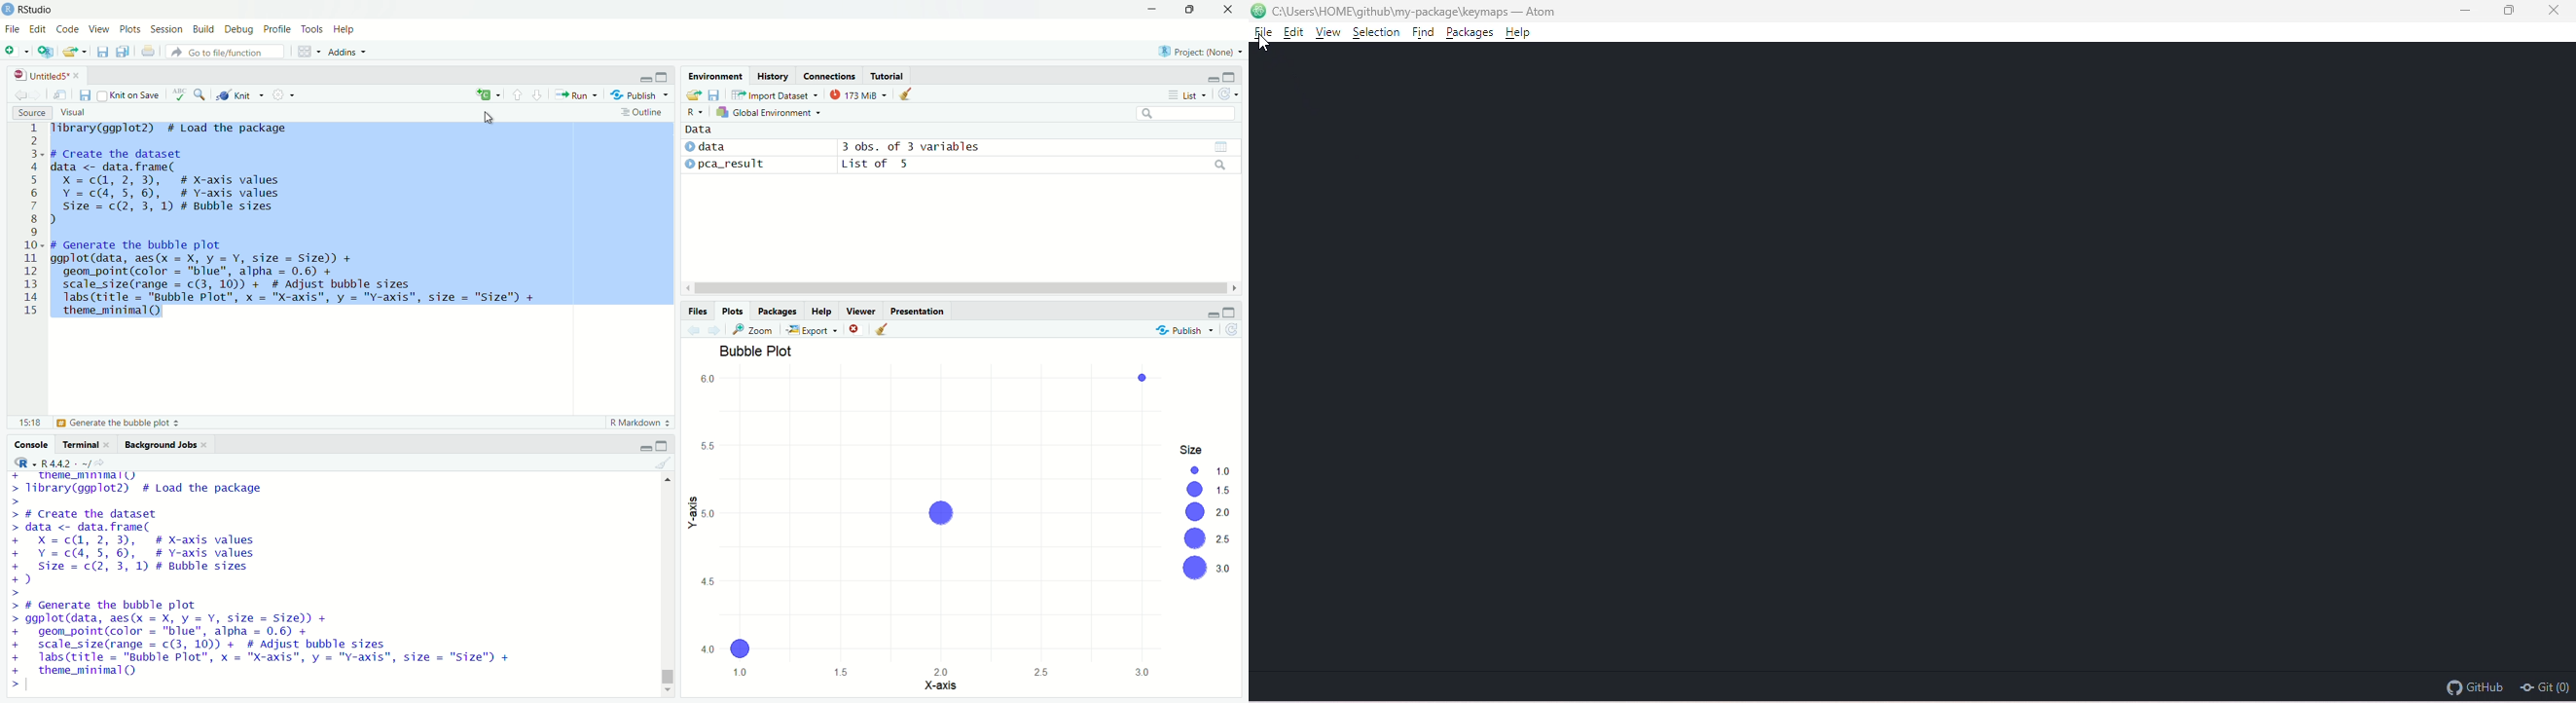 This screenshot has width=2576, height=728. What do you see at coordinates (907, 93) in the screenshot?
I see `clear objects` at bounding box center [907, 93].